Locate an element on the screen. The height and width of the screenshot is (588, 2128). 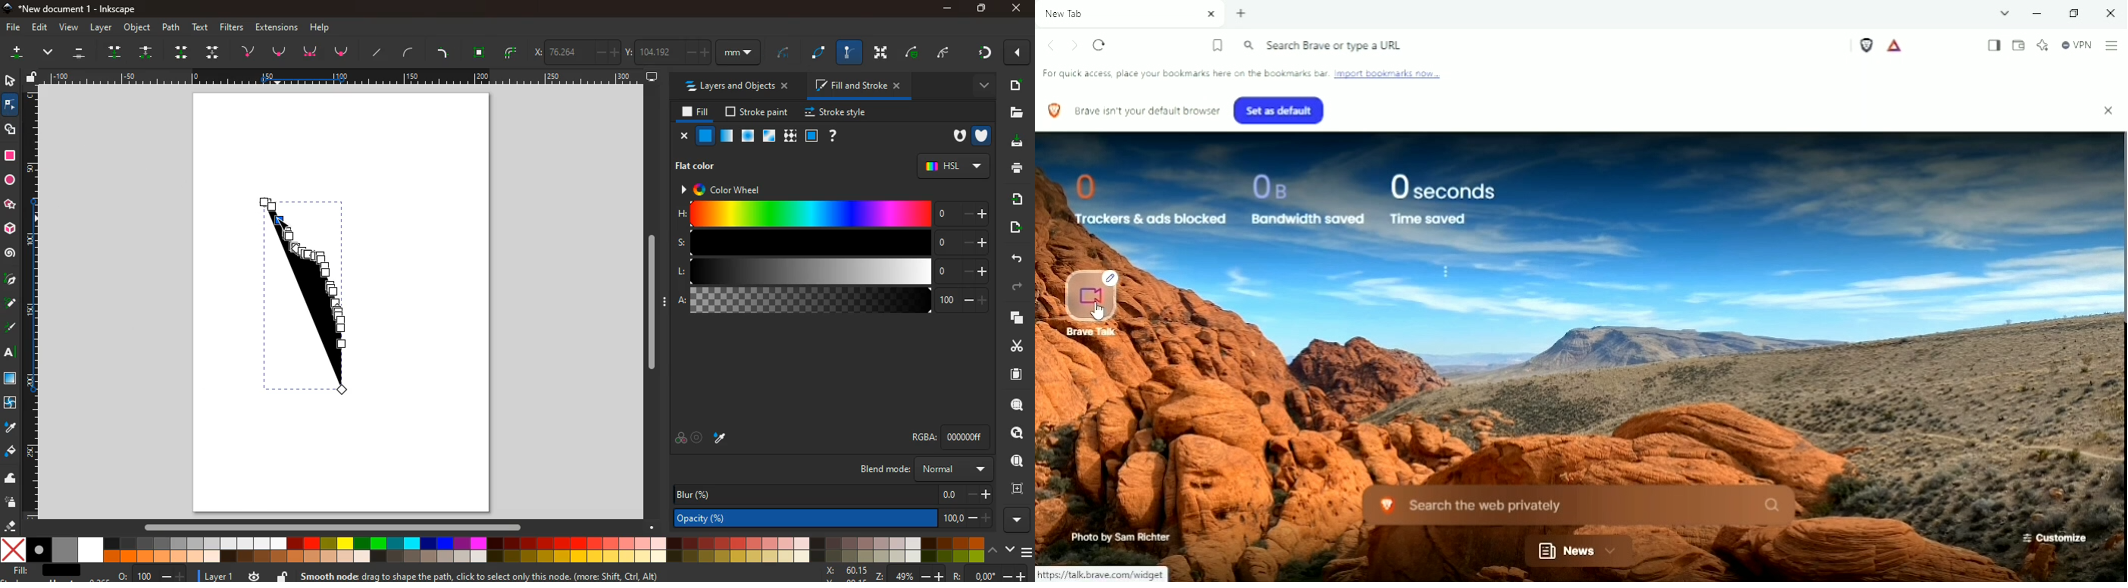
cut is located at coordinates (1011, 346).